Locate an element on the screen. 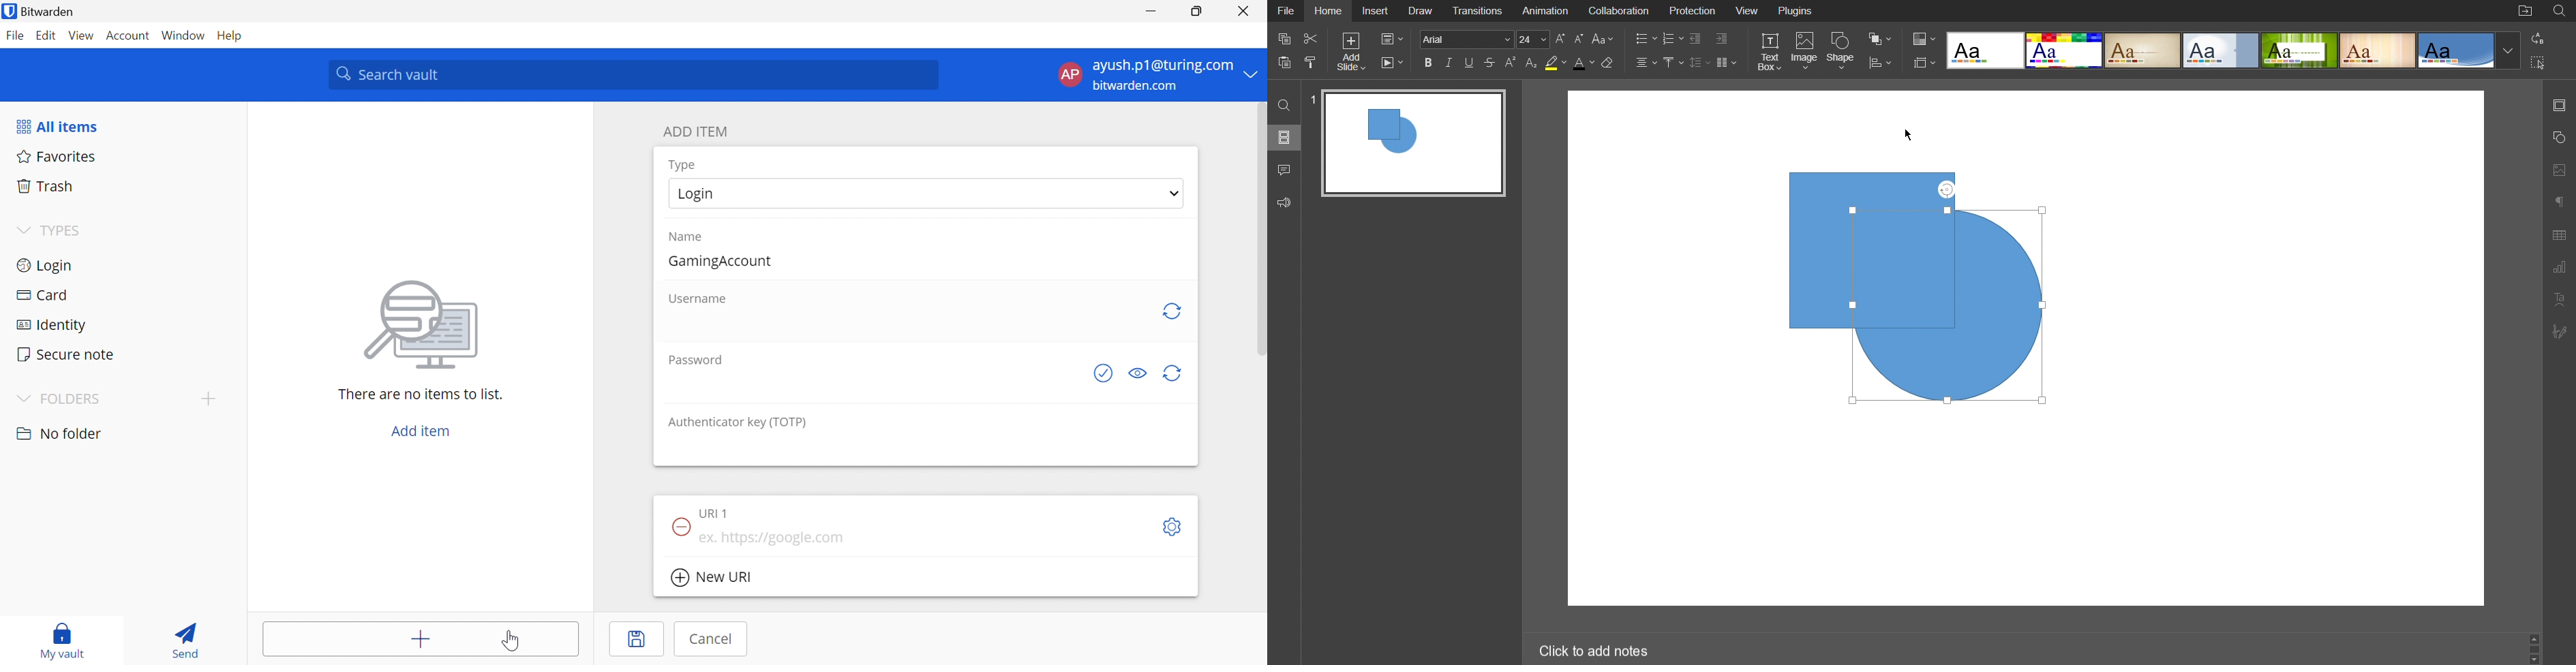 The image size is (2576, 672). Table Settings is located at coordinates (2558, 236).